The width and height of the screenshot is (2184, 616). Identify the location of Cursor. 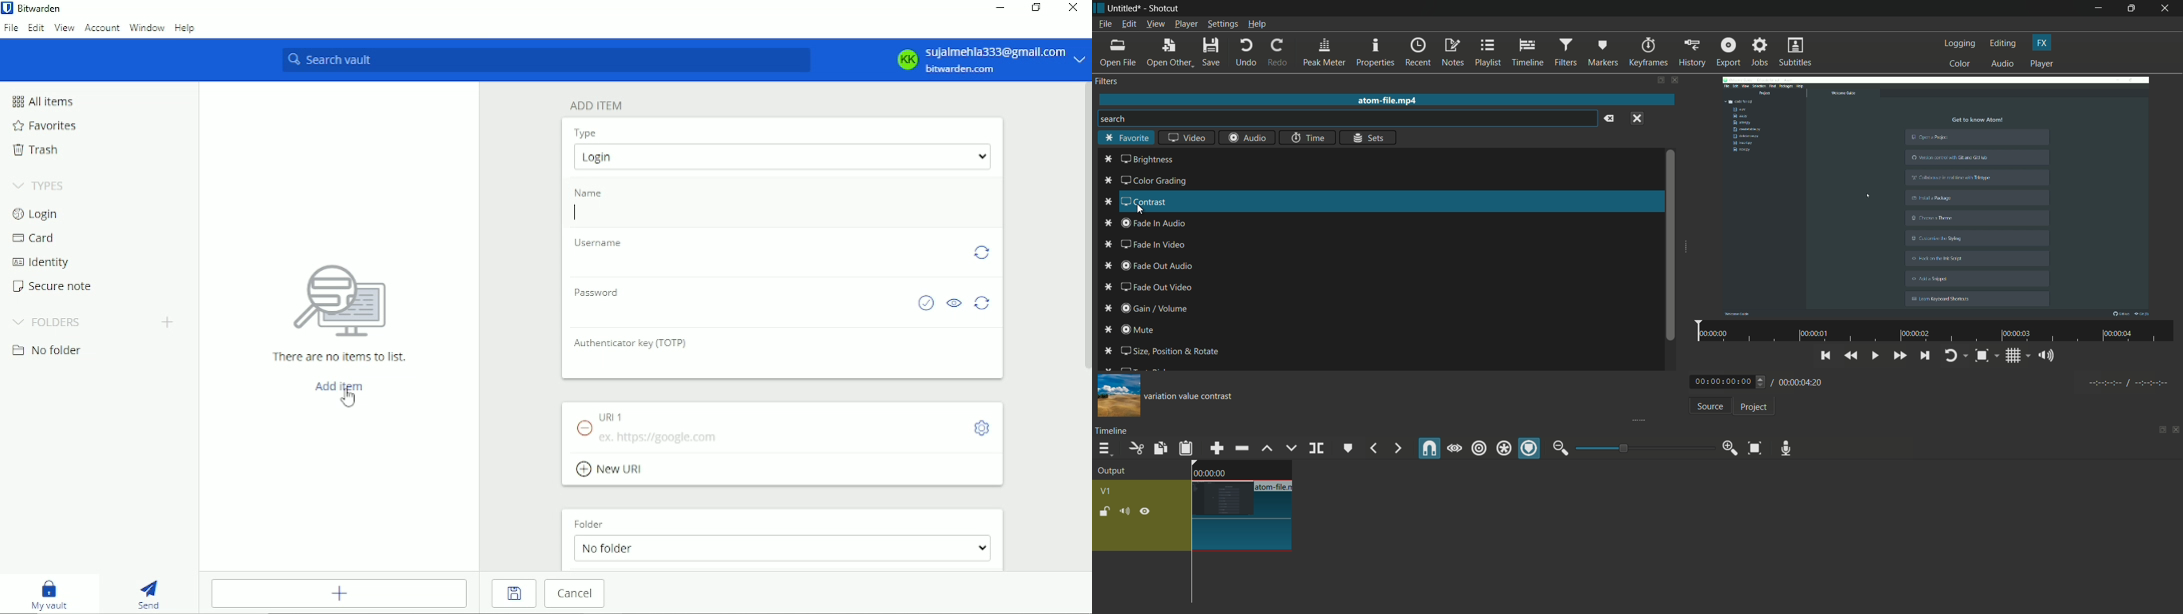
(348, 398).